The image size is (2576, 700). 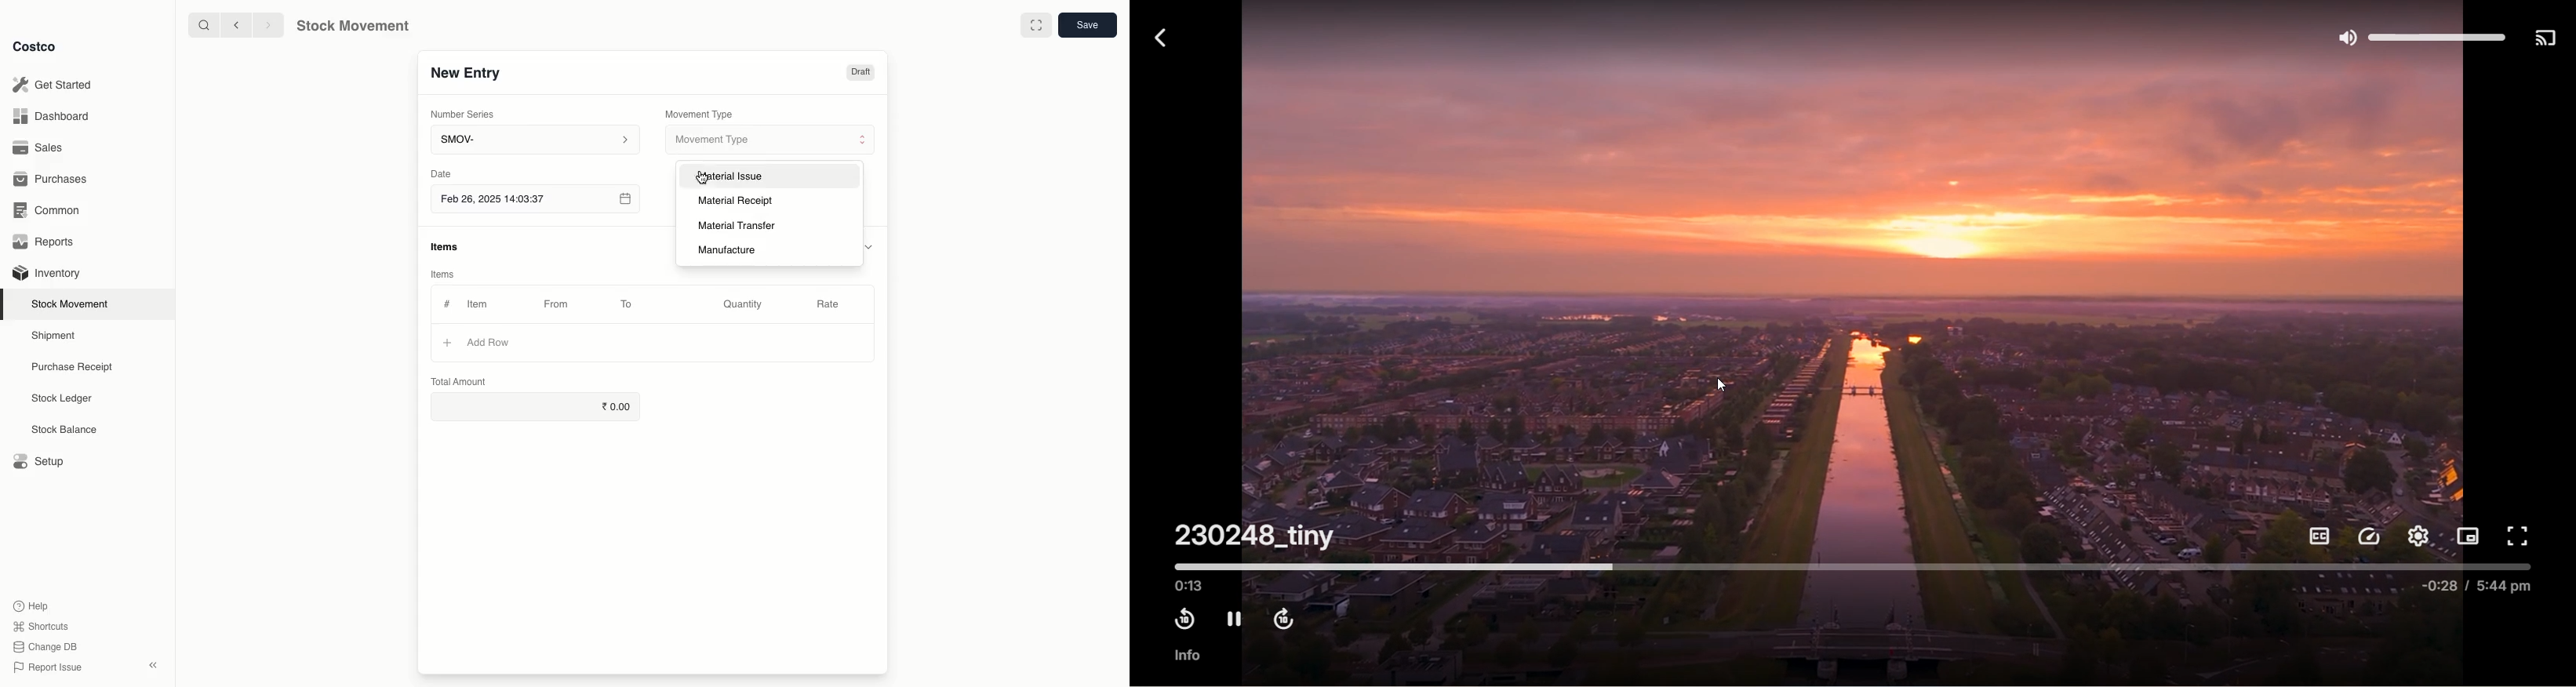 I want to click on Movement Type, so click(x=772, y=140).